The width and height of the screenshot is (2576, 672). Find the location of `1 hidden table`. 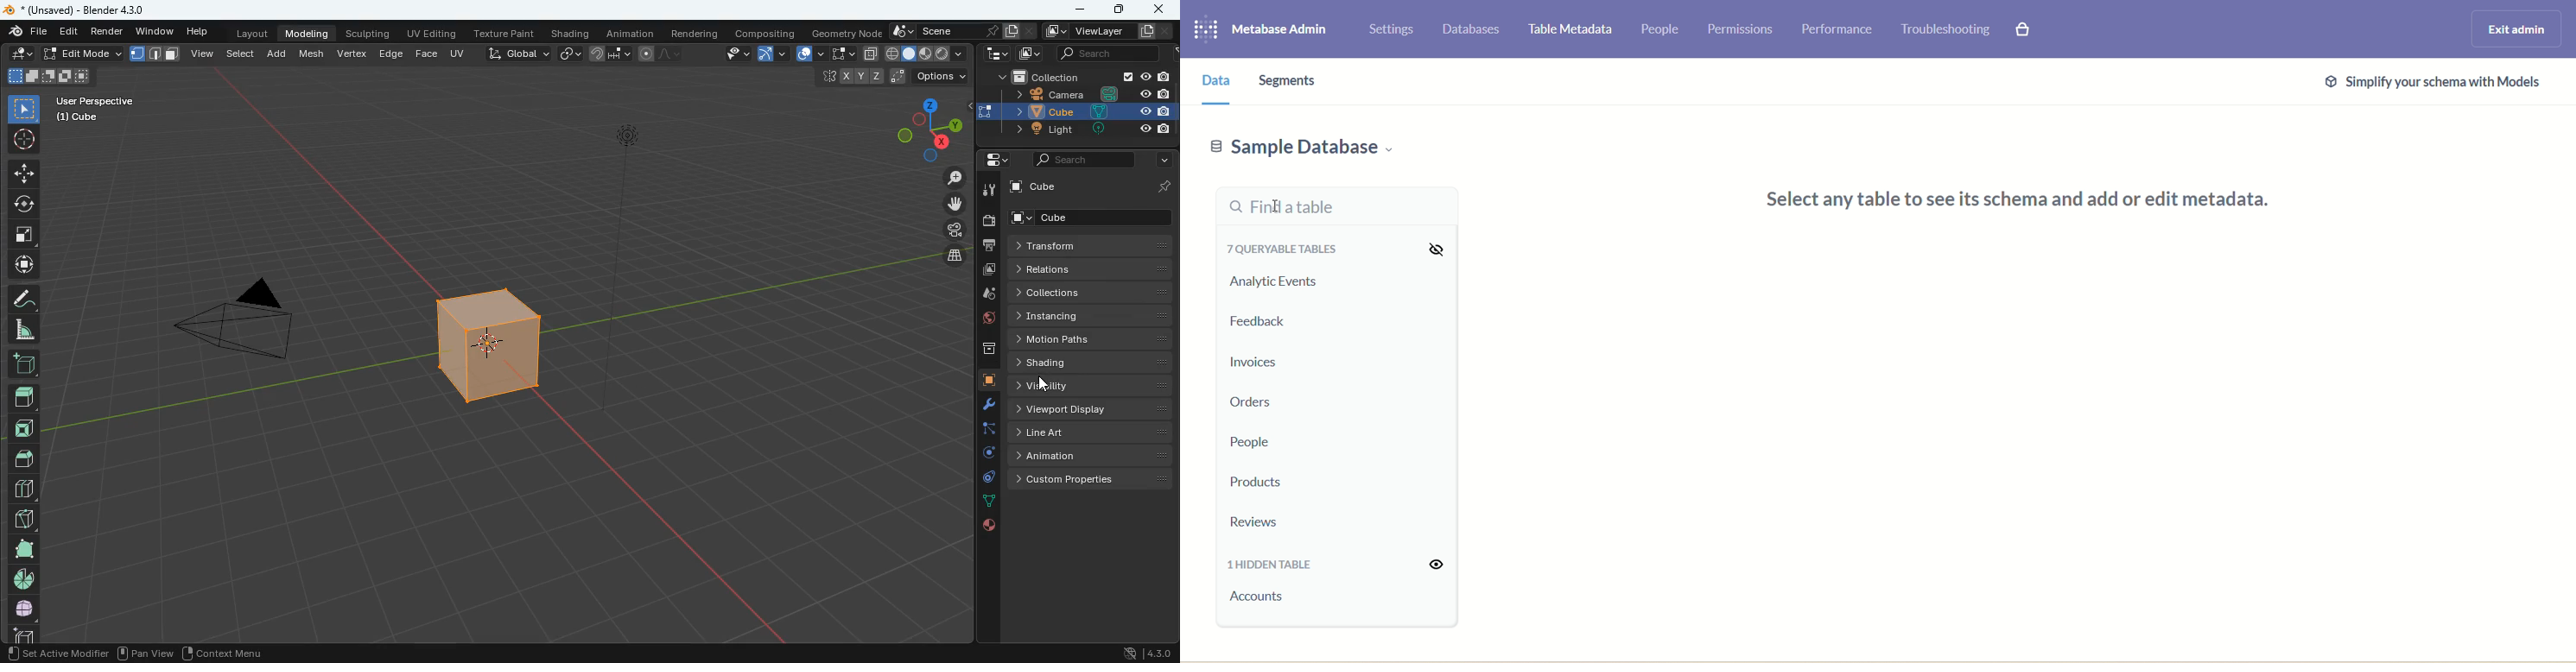

1 hidden table is located at coordinates (1278, 565).